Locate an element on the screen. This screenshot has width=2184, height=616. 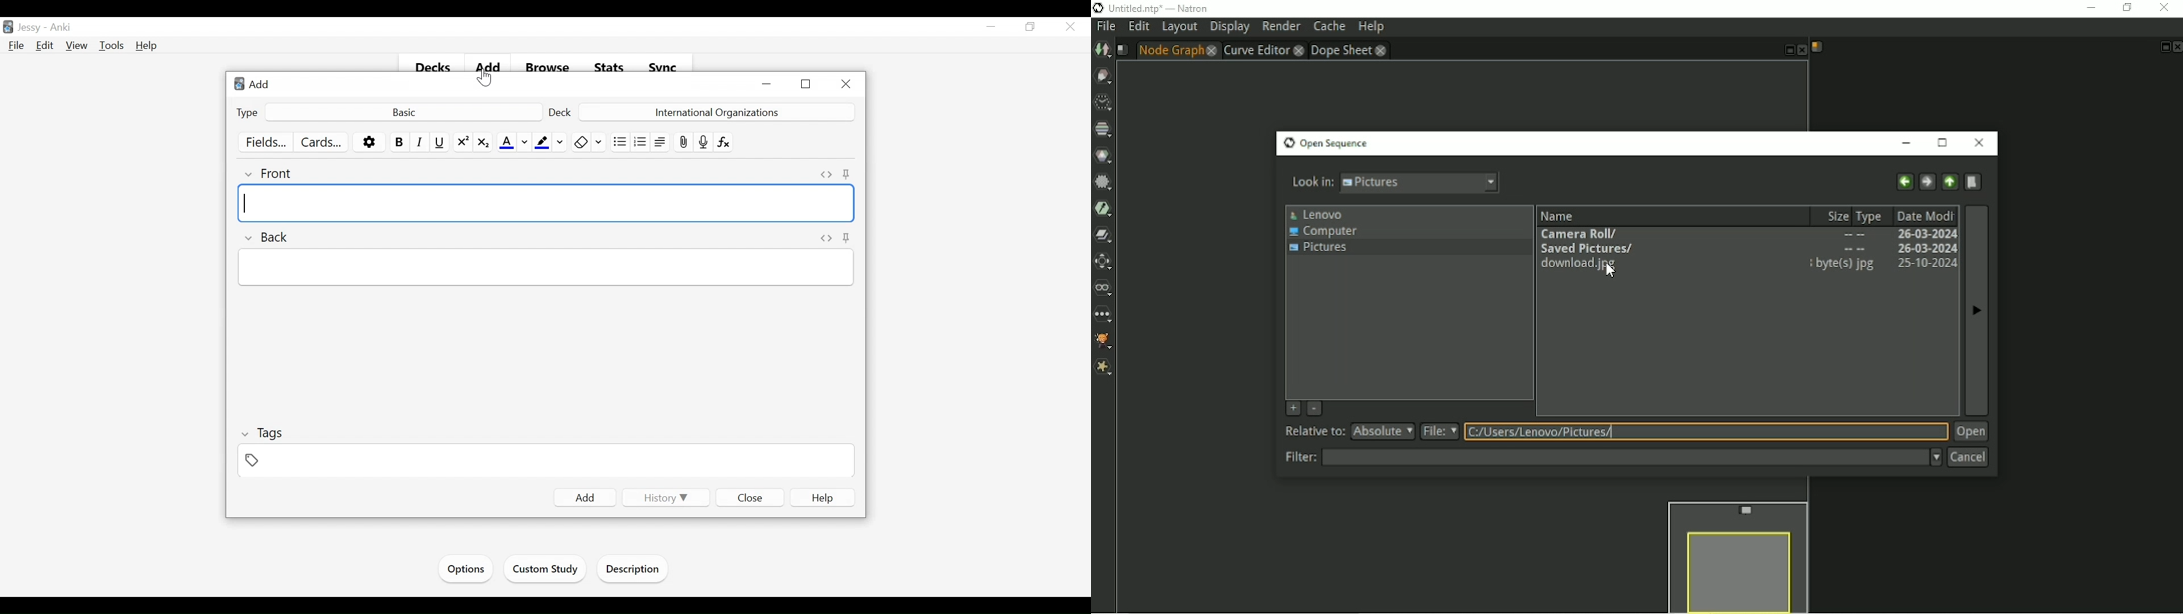
Description is located at coordinates (634, 571).